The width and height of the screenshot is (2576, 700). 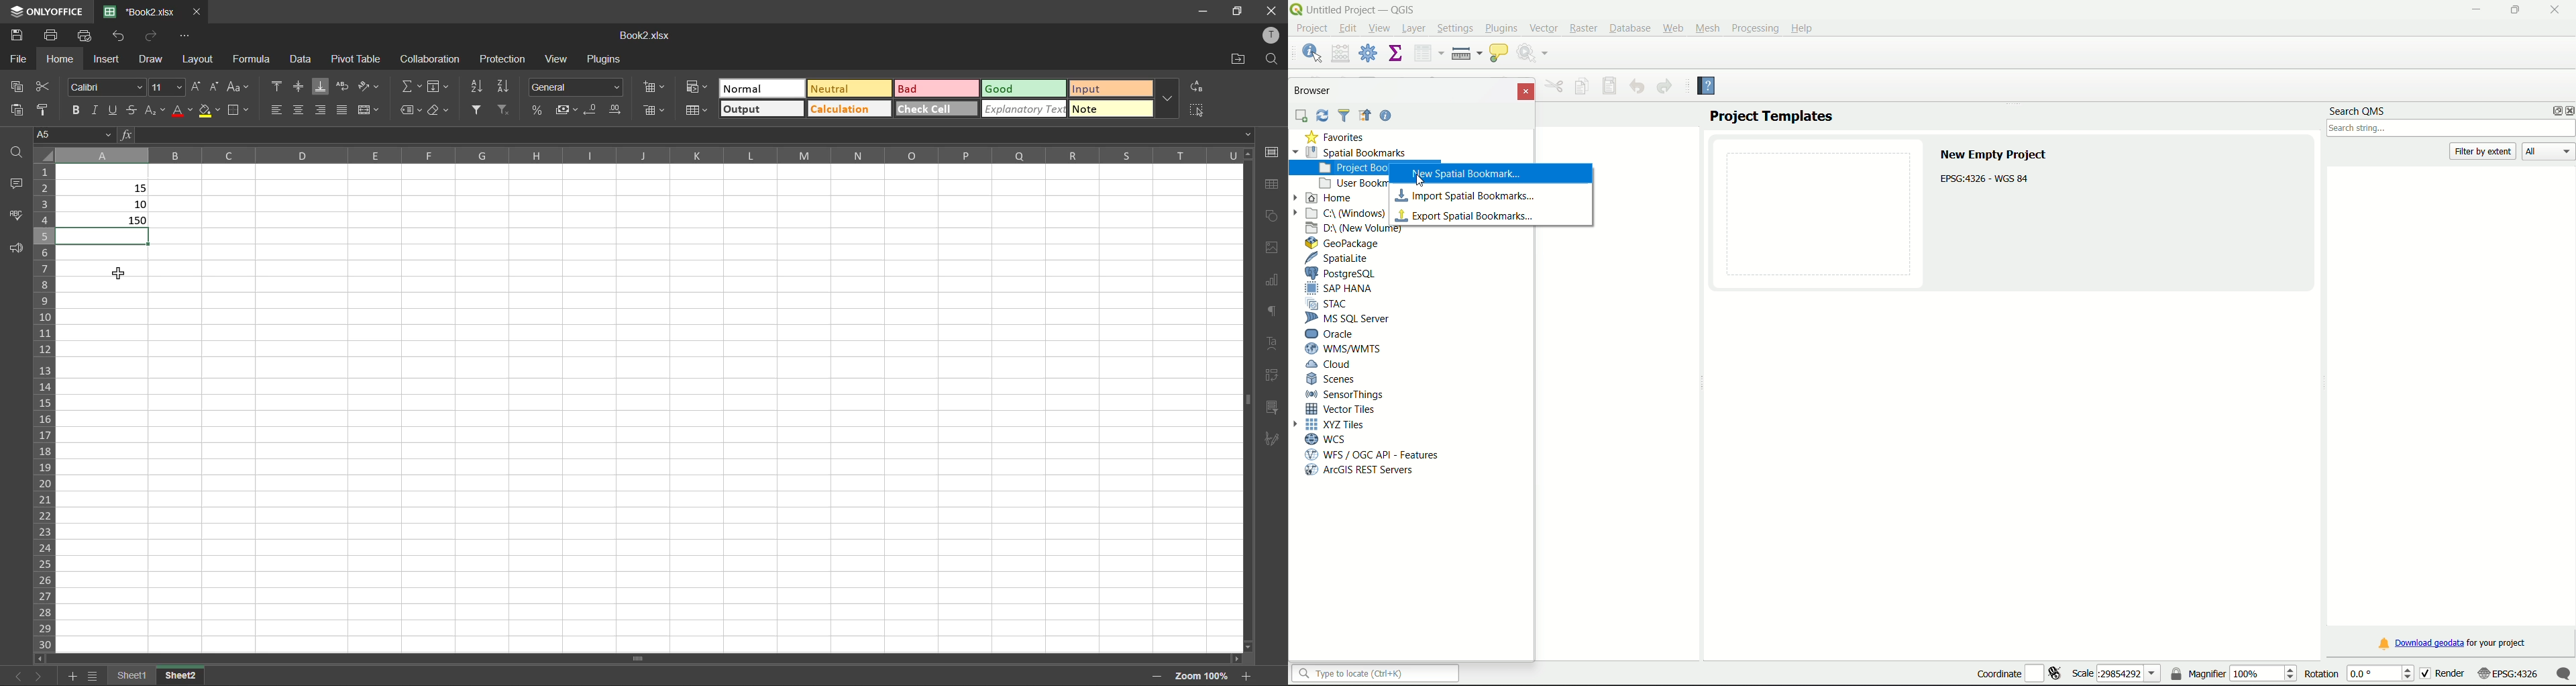 I want to click on neutral, so click(x=851, y=90).